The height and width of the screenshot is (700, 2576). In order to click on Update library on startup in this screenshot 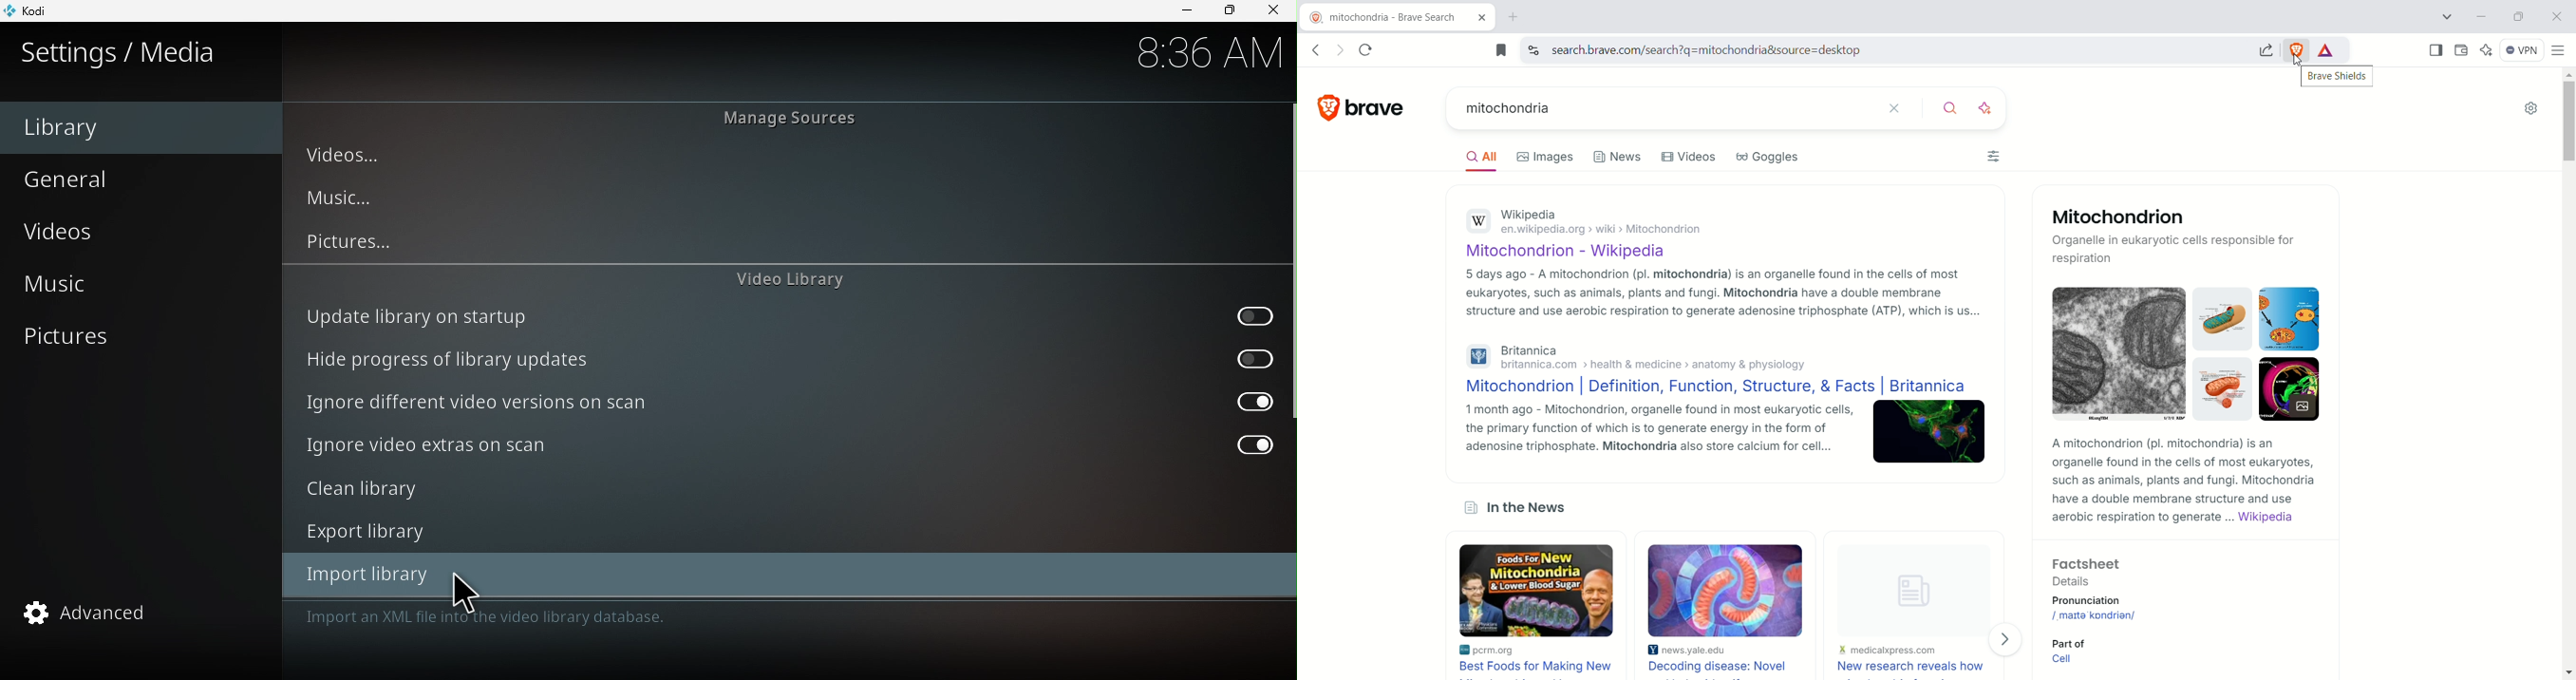, I will do `click(788, 316)`.